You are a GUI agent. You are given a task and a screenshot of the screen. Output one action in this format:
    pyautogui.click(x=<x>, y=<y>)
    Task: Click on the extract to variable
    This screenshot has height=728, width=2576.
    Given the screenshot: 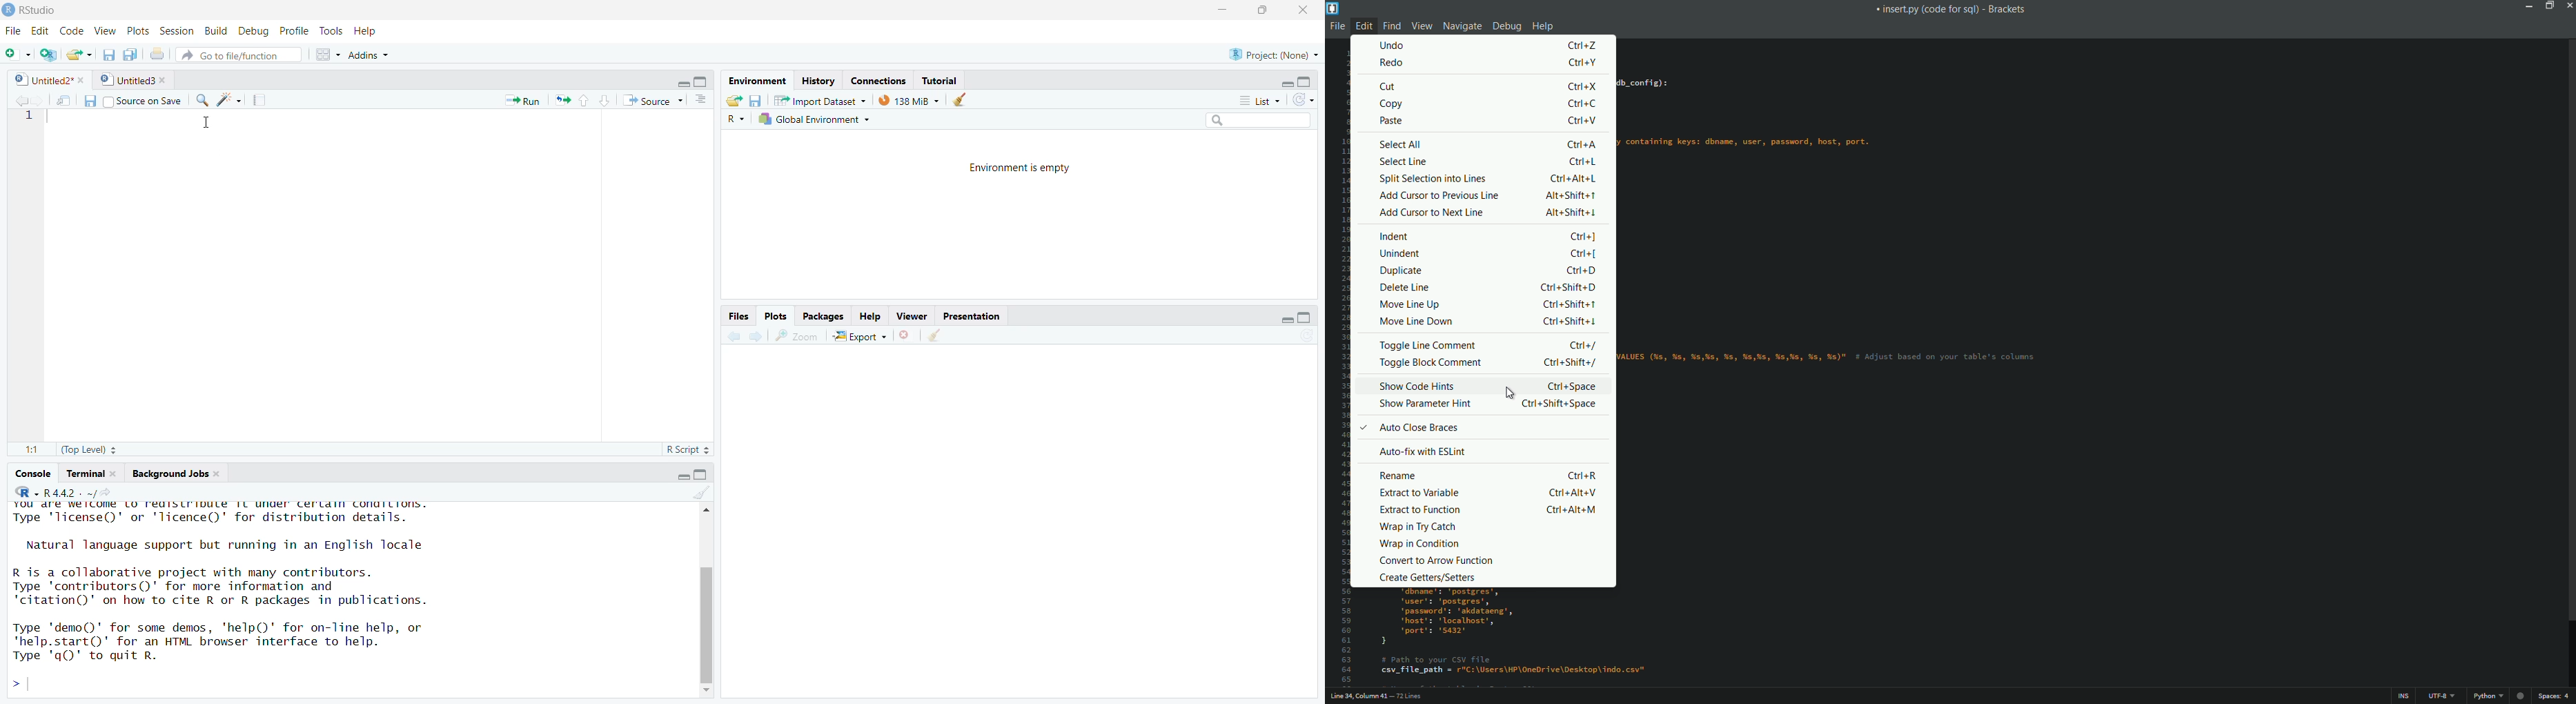 What is the action you would take?
    pyautogui.click(x=1419, y=493)
    